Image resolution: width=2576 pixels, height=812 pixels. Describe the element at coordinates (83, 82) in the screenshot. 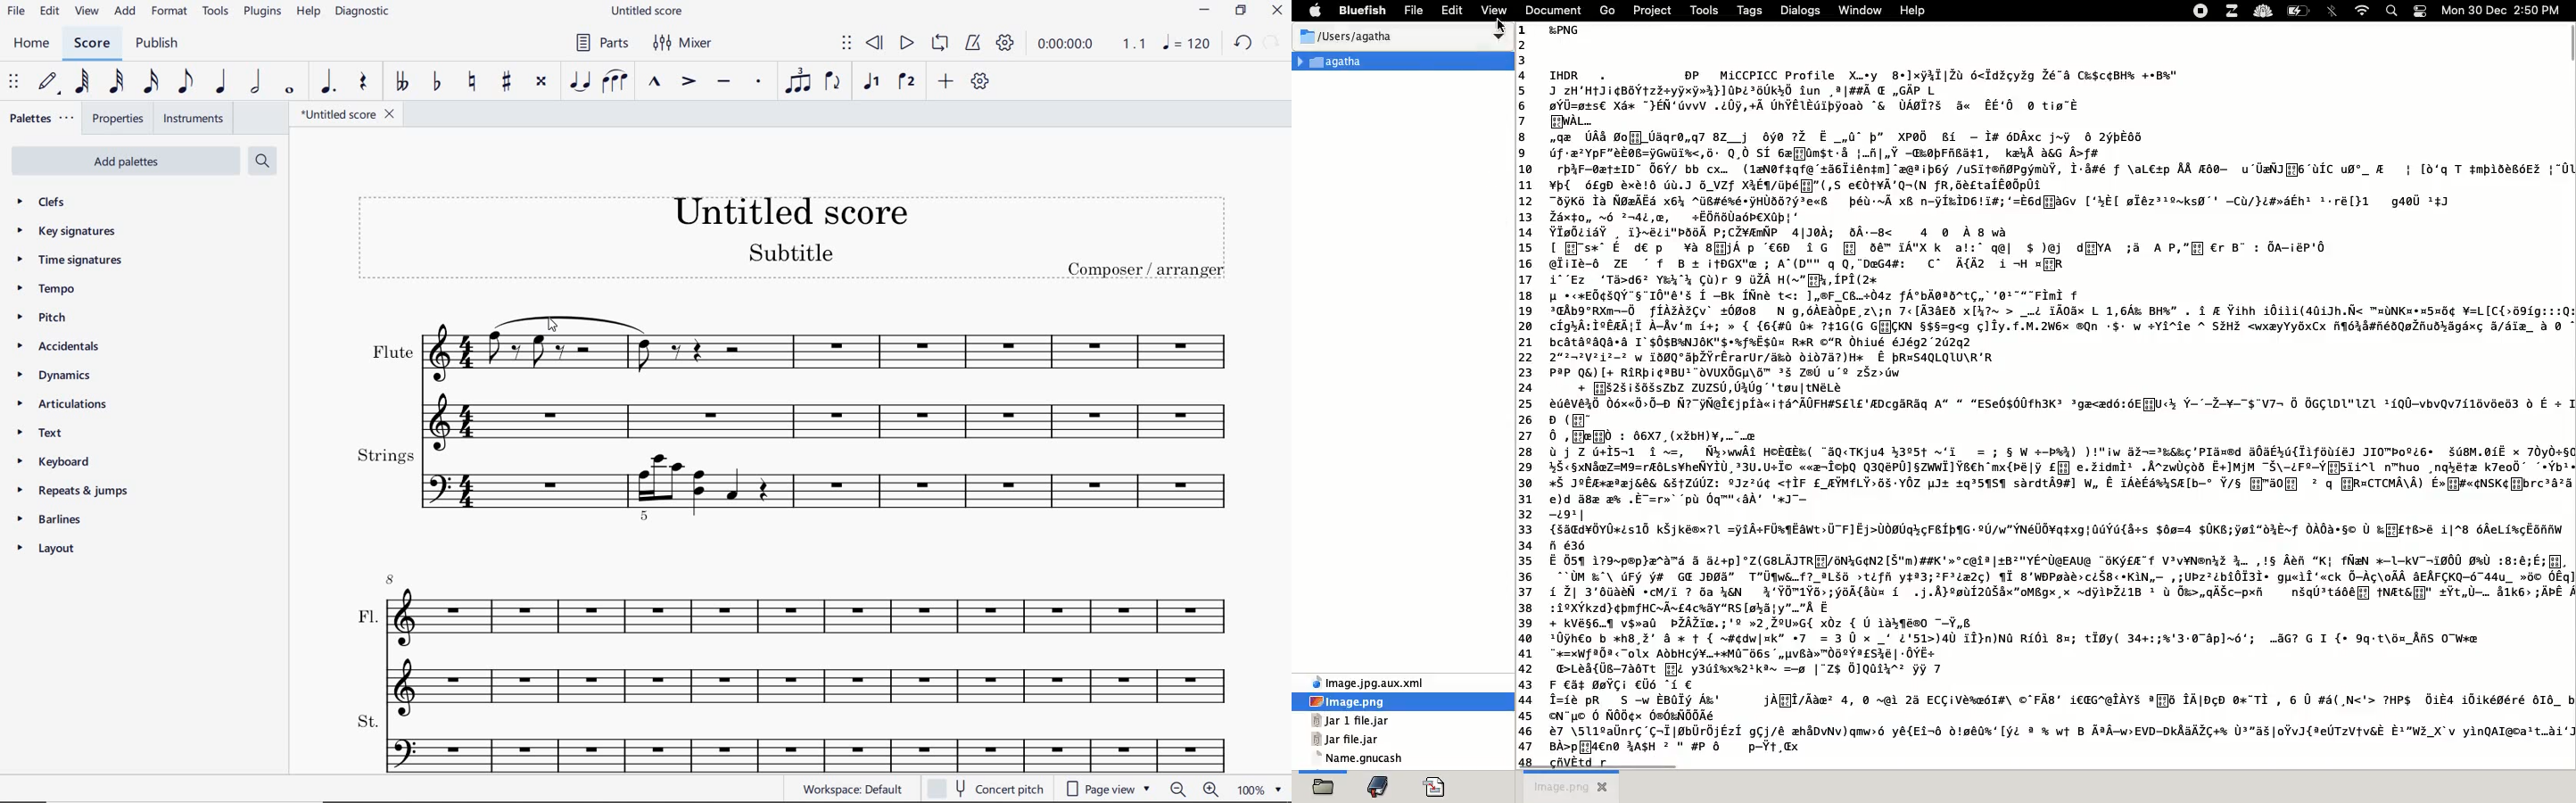

I see `64TH NOTE` at that location.